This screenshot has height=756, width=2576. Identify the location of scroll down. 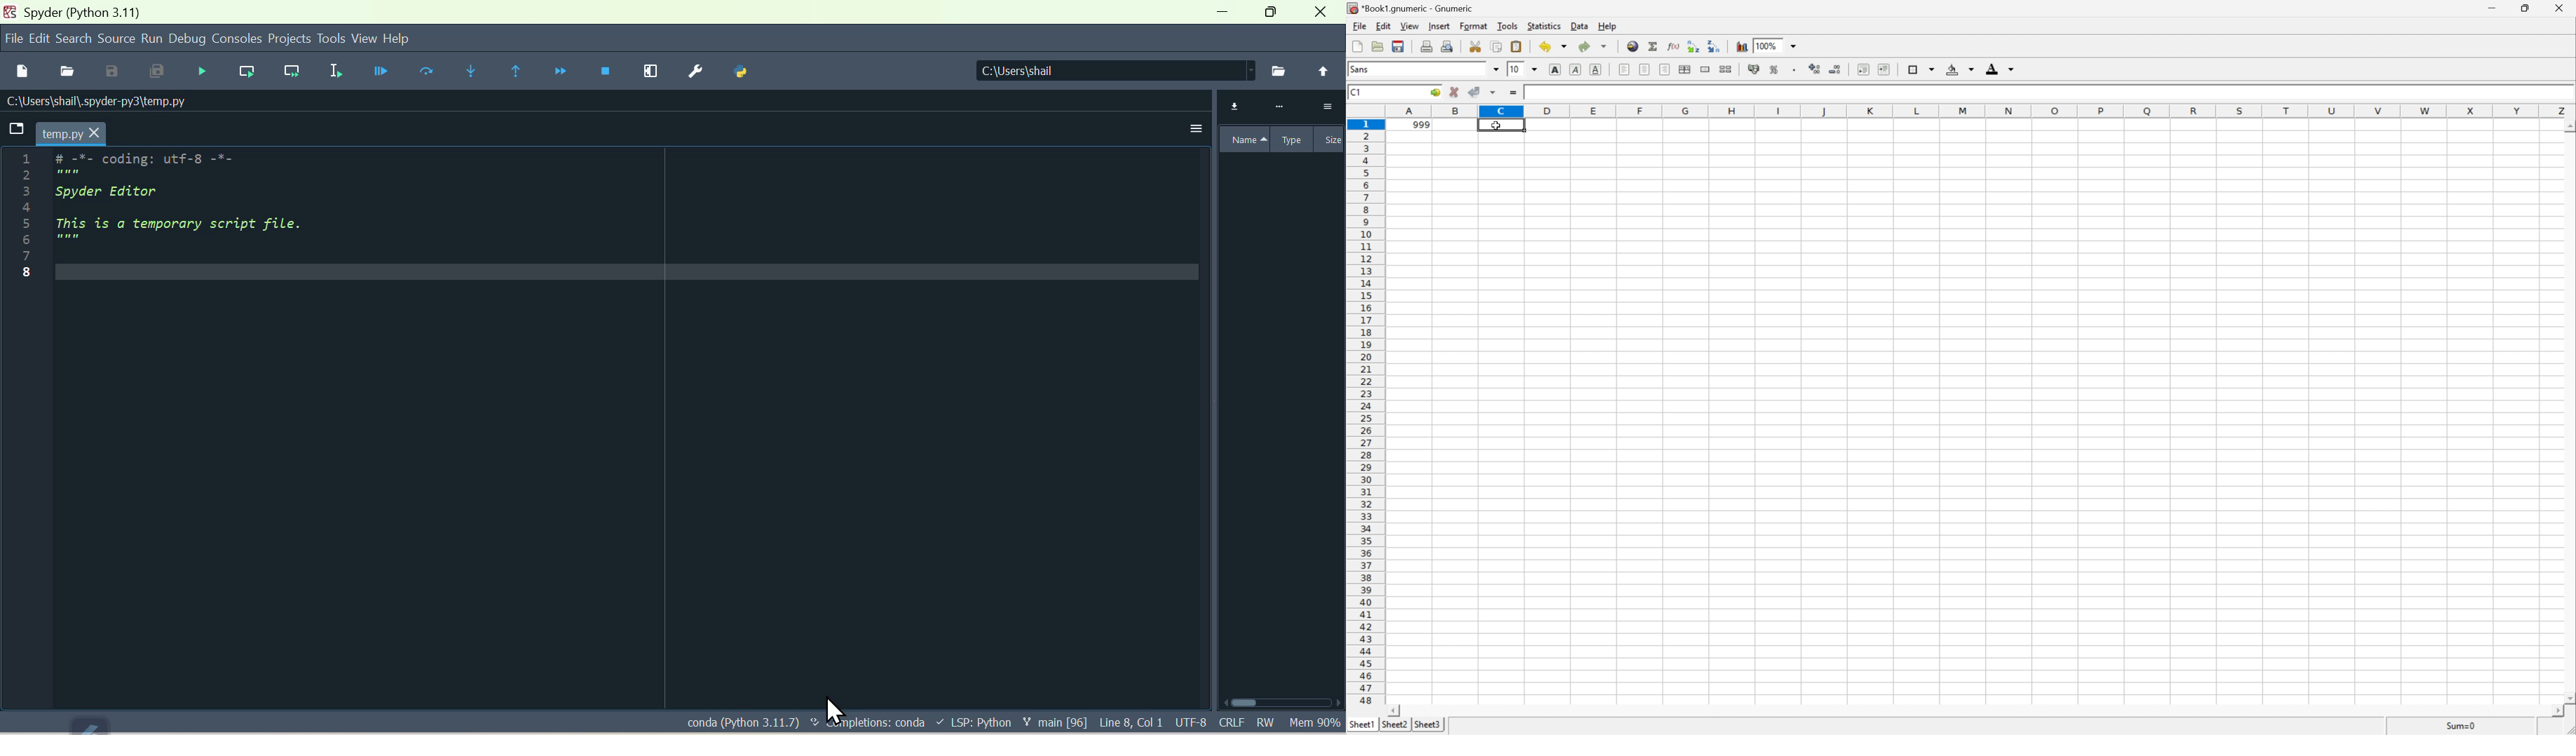
(2569, 699).